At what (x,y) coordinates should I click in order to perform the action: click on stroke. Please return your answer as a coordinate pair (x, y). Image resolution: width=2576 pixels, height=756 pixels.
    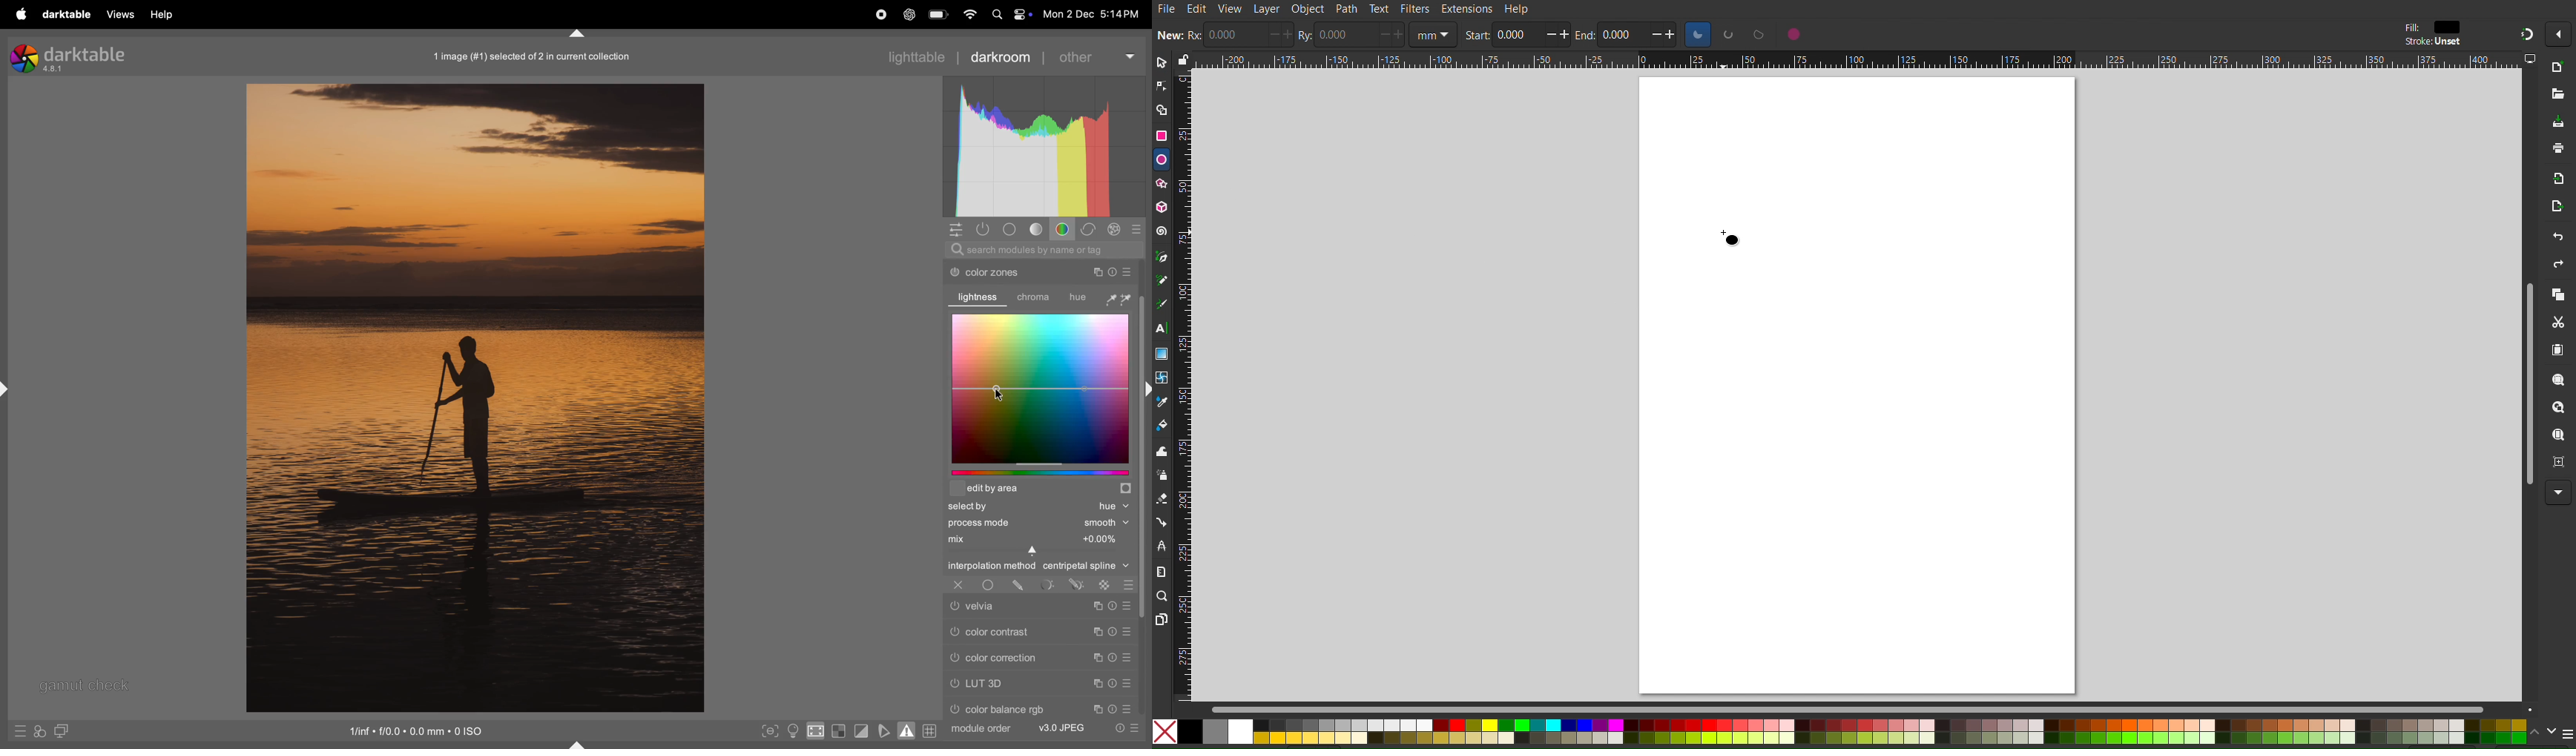
    Looking at the image, I should click on (2434, 42).